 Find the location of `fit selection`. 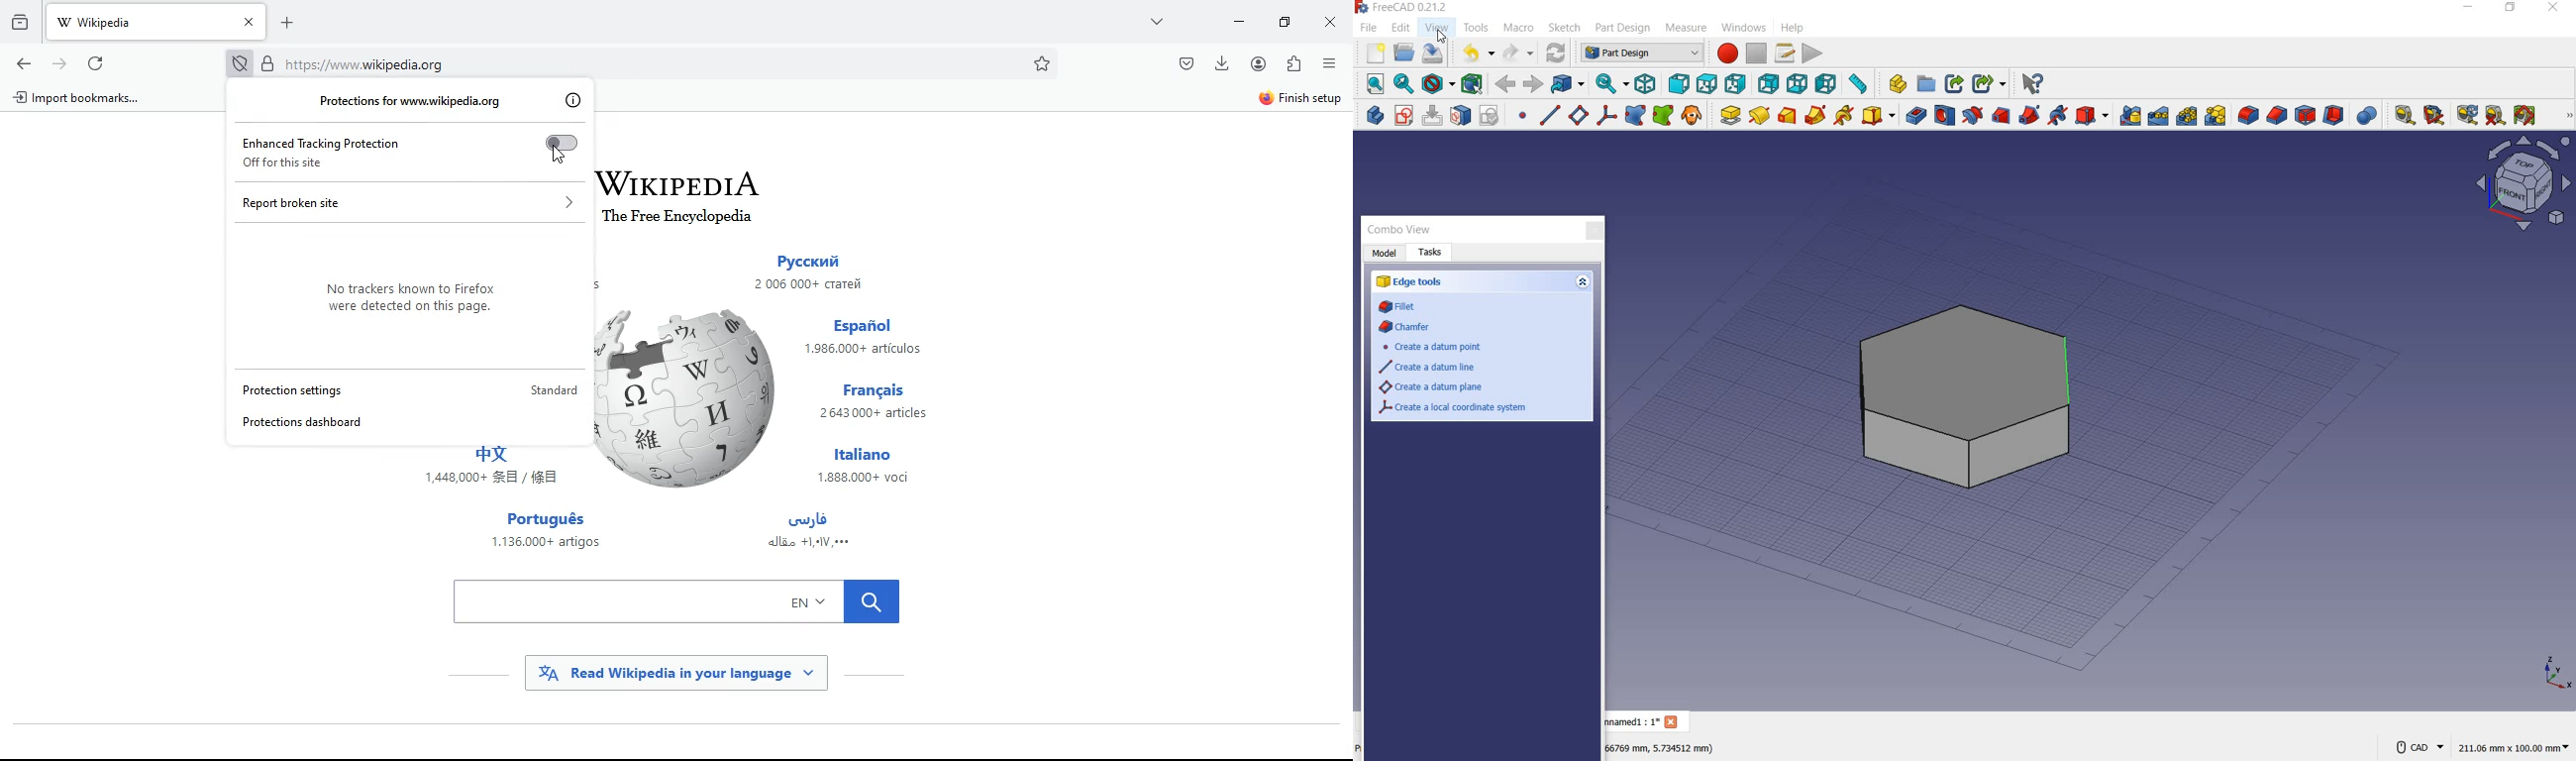

fit selection is located at coordinates (1403, 84).